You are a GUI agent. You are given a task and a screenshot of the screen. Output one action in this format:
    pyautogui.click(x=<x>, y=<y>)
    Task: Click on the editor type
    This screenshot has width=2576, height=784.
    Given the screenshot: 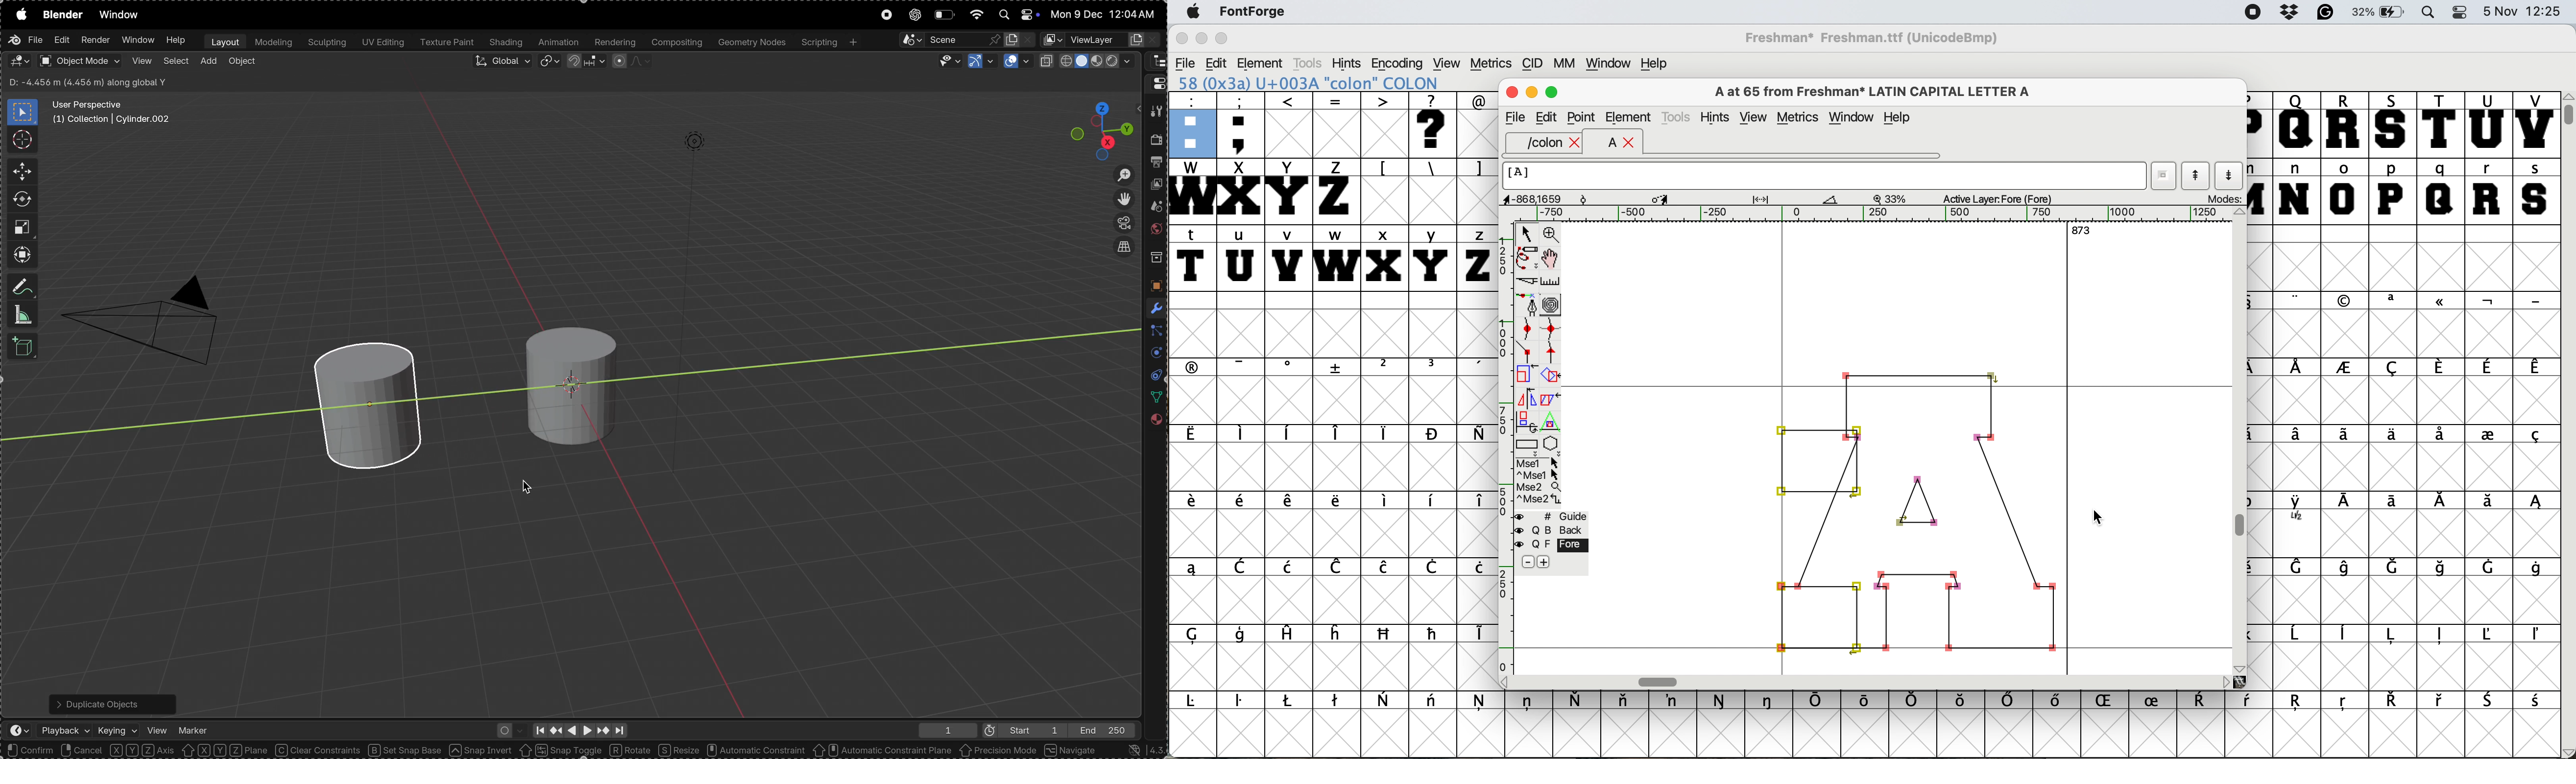 What is the action you would take?
    pyautogui.click(x=14, y=731)
    